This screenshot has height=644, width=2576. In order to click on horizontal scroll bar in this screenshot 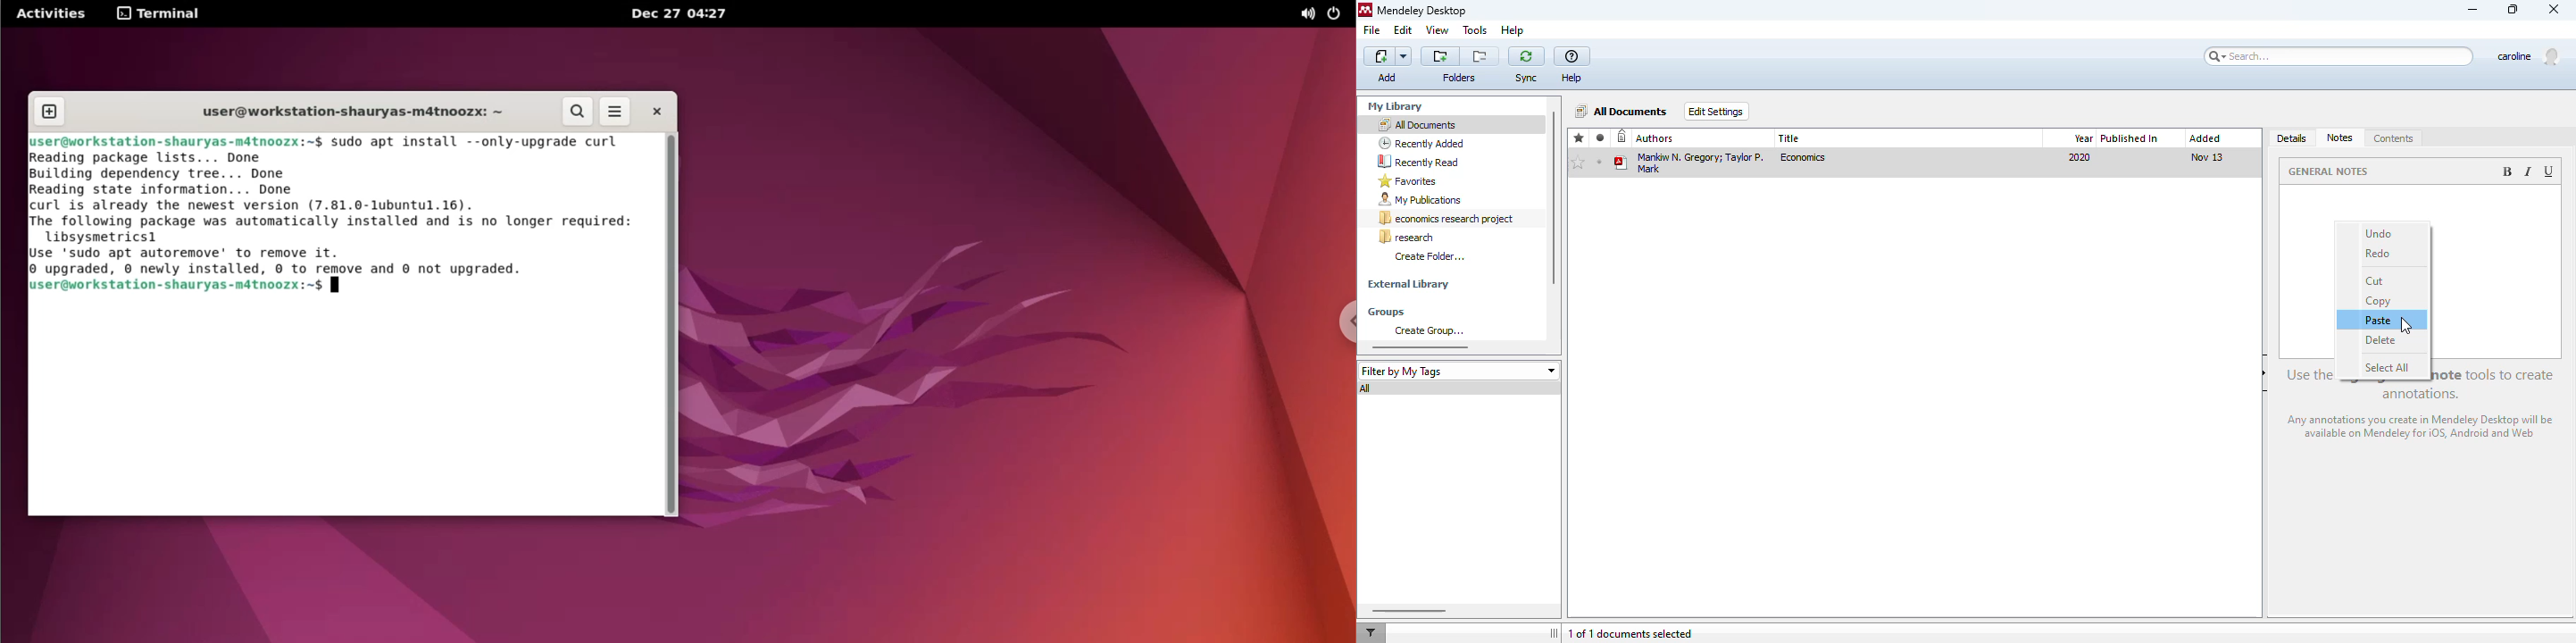, I will do `click(1421, 347)`.